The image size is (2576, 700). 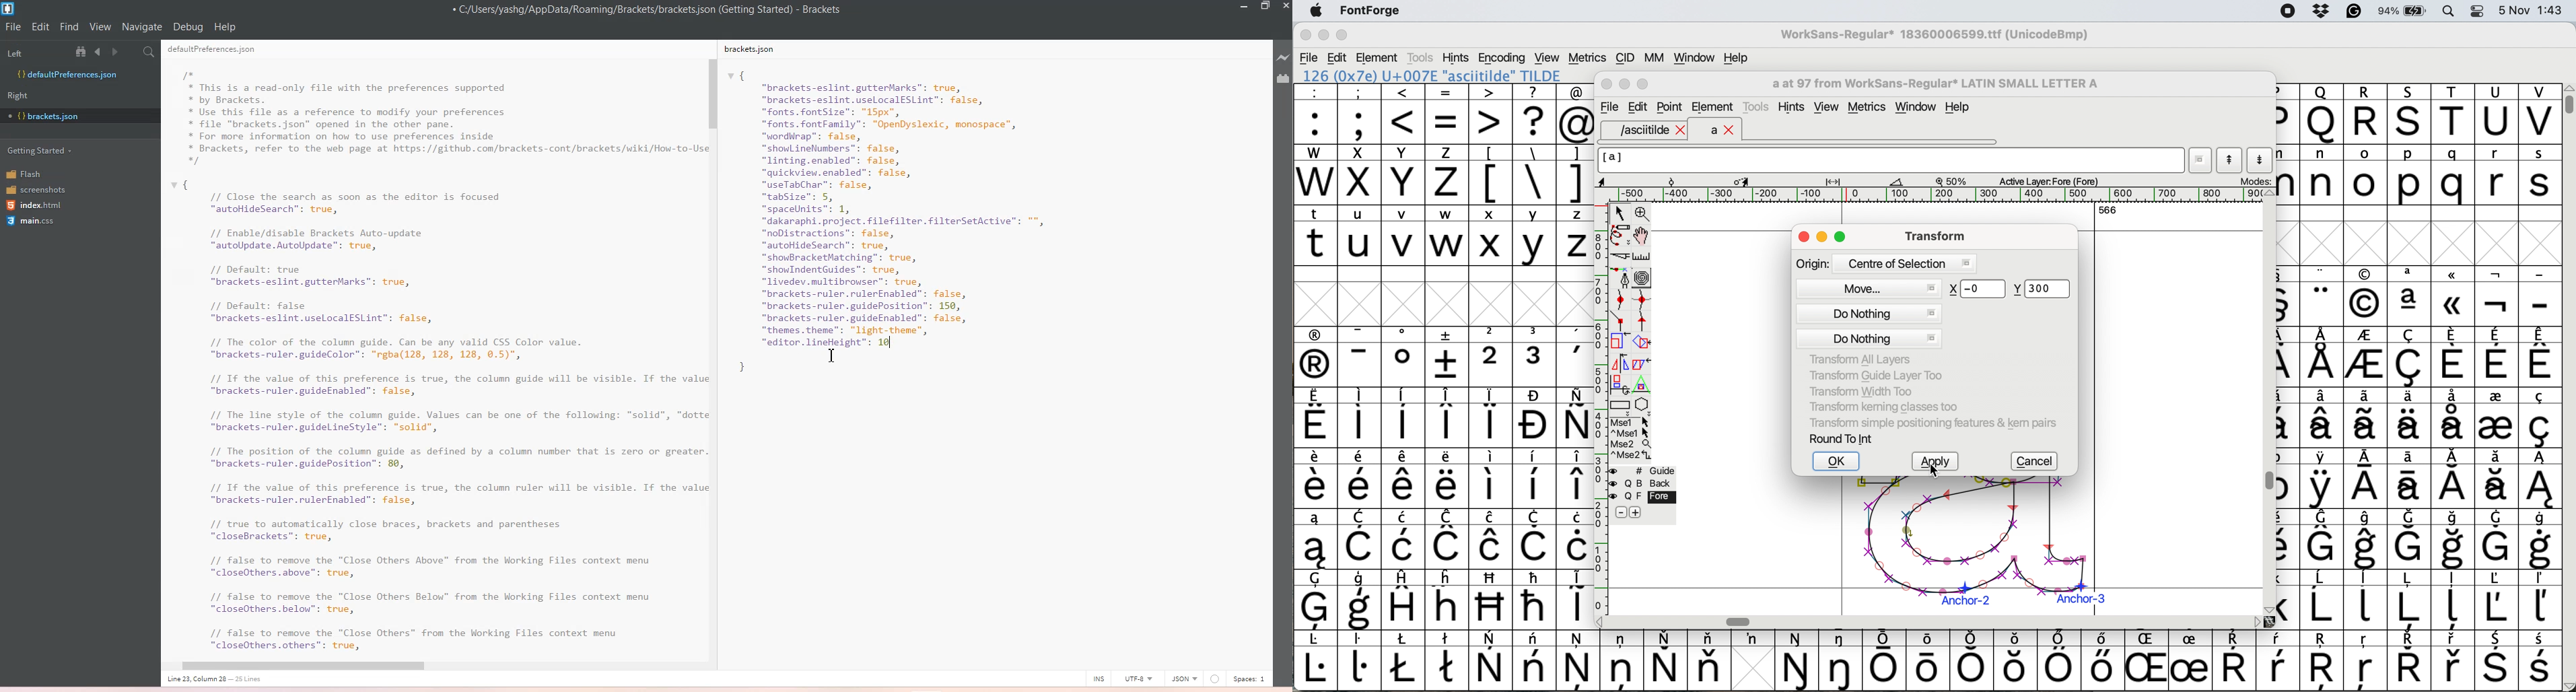 What do you see at coordinates (51, 114) in the screenshot?
I see `Bracket.json` at bounding box center [51, 114].